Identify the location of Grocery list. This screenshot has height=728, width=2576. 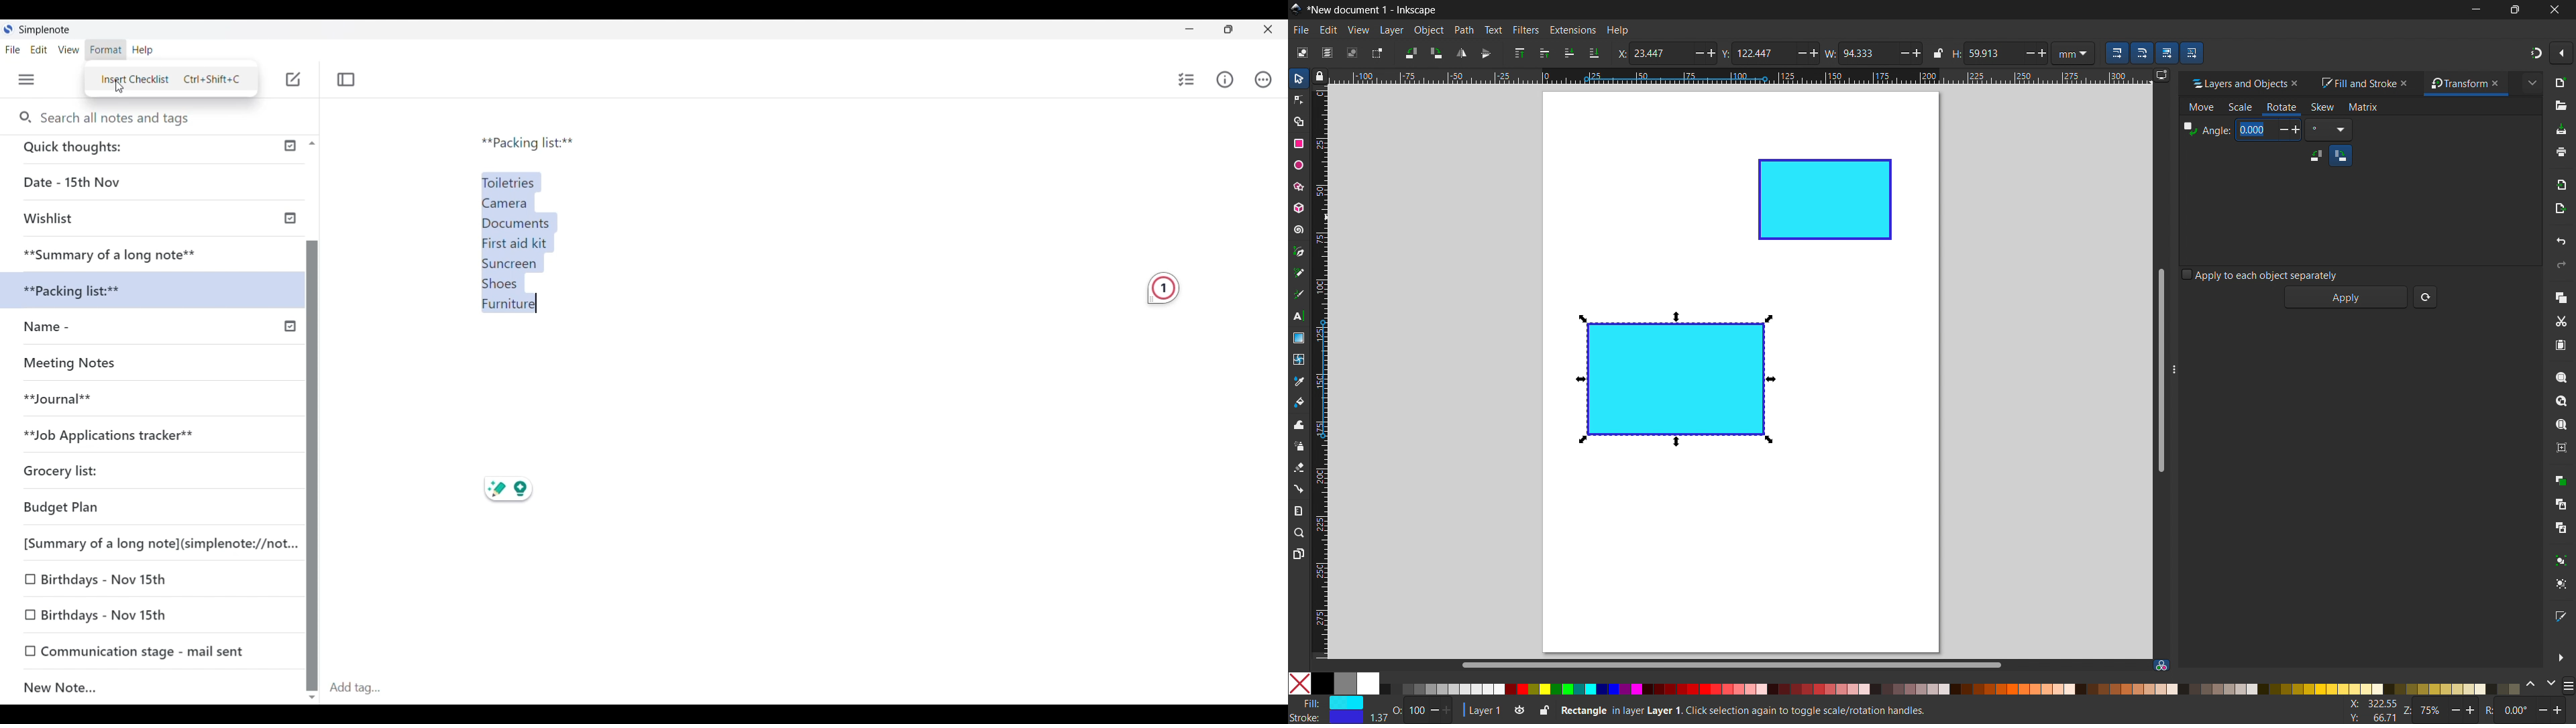
(117, 467).